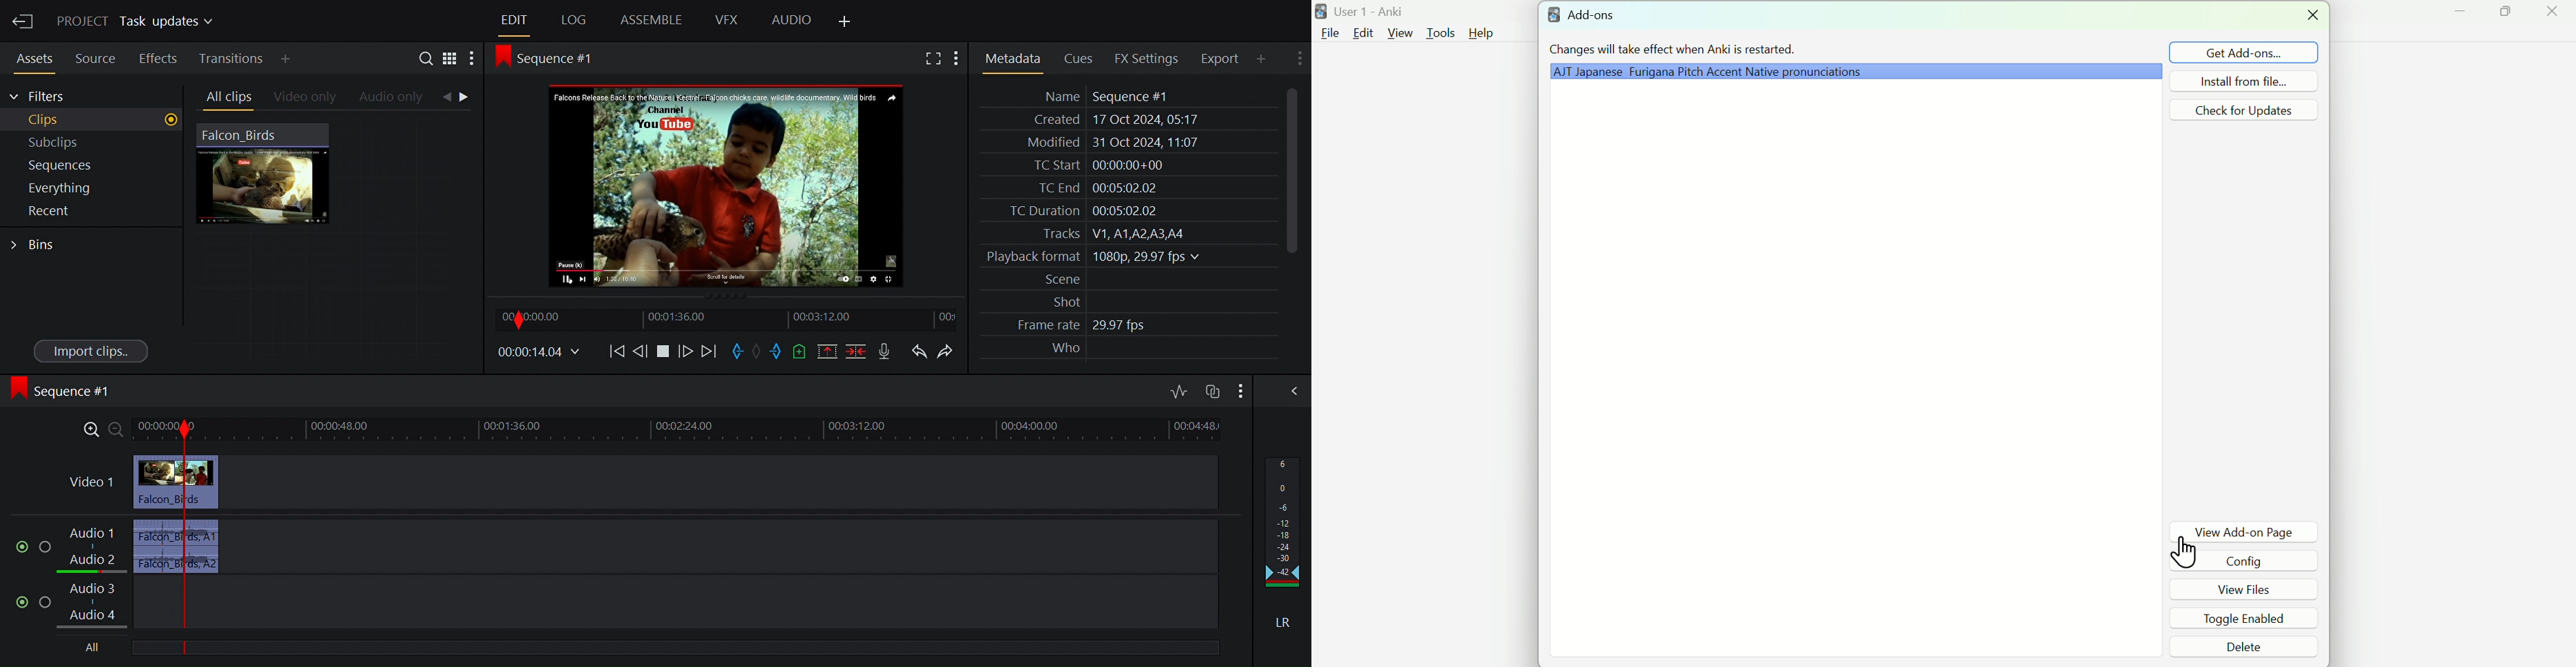 The height and width of the screenshot is (672, 2576). Describe the element at coordinates (1055, 280) in the screenshot. I see `Scene` at that location.